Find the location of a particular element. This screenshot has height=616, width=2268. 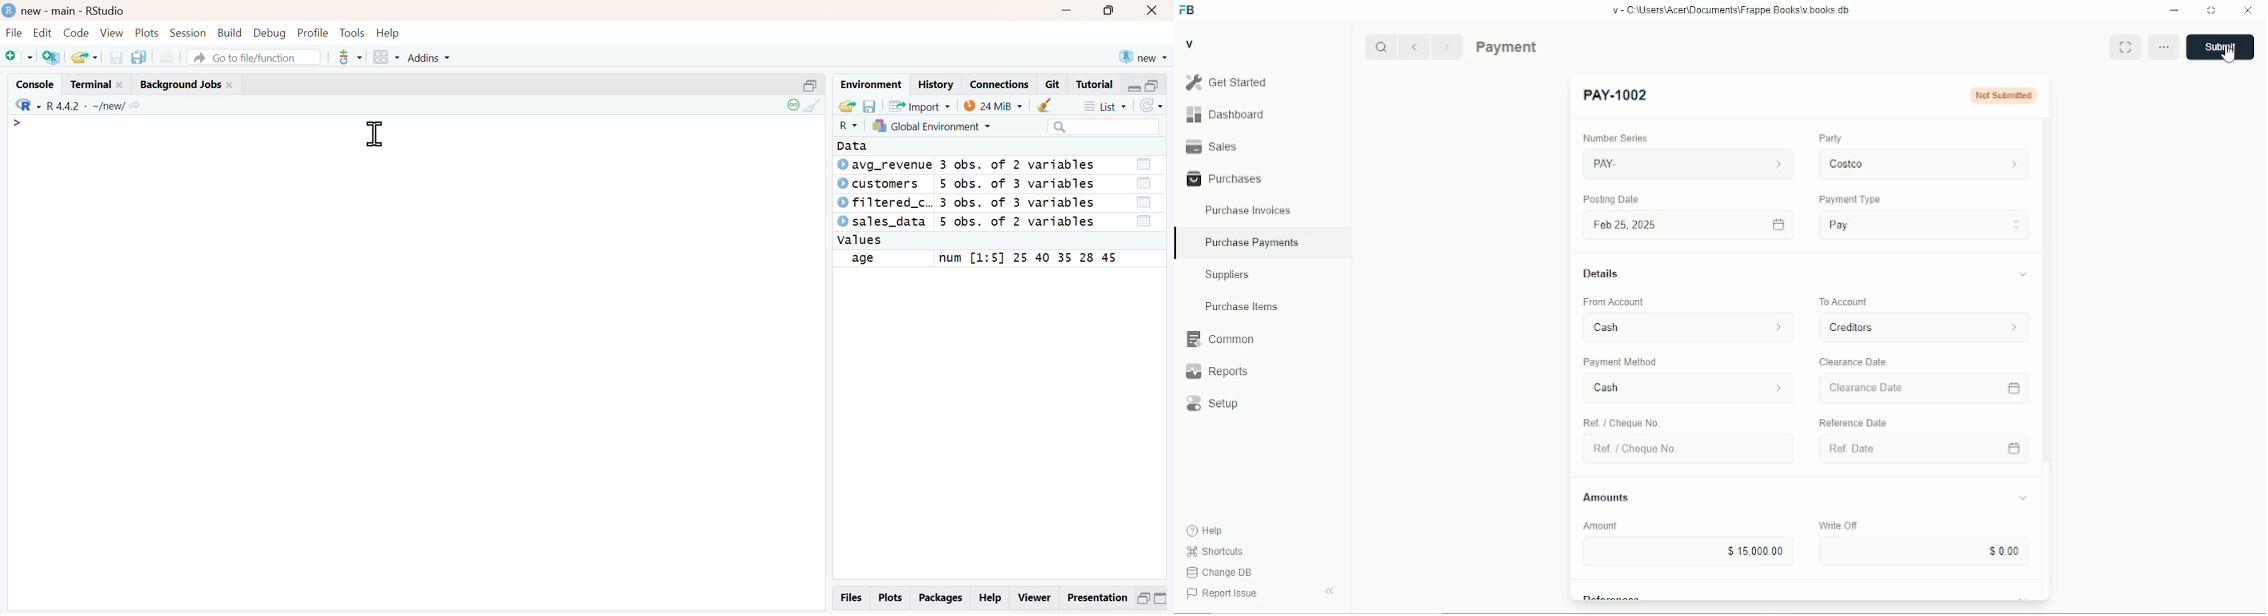

Select language - R Language is located at coordinates (26, 105).